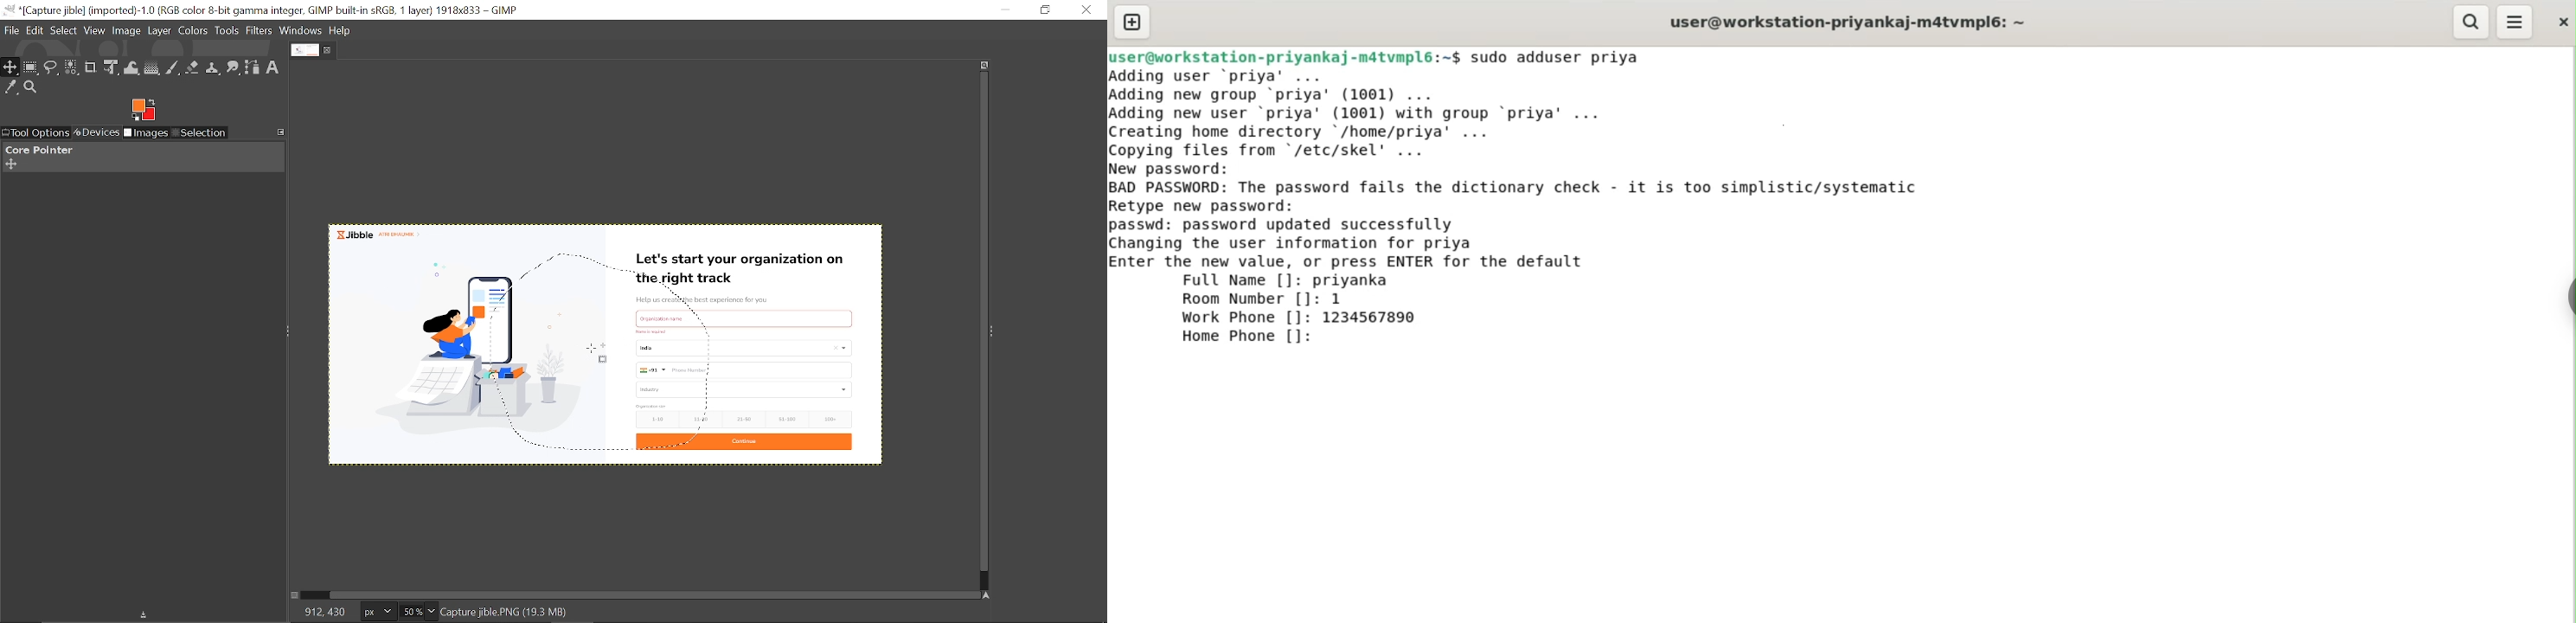 The image size is (2576, 644). Describe the element at coordinates (1557, 57) in the screenshot. I see `sudo adduser priya` at that location.